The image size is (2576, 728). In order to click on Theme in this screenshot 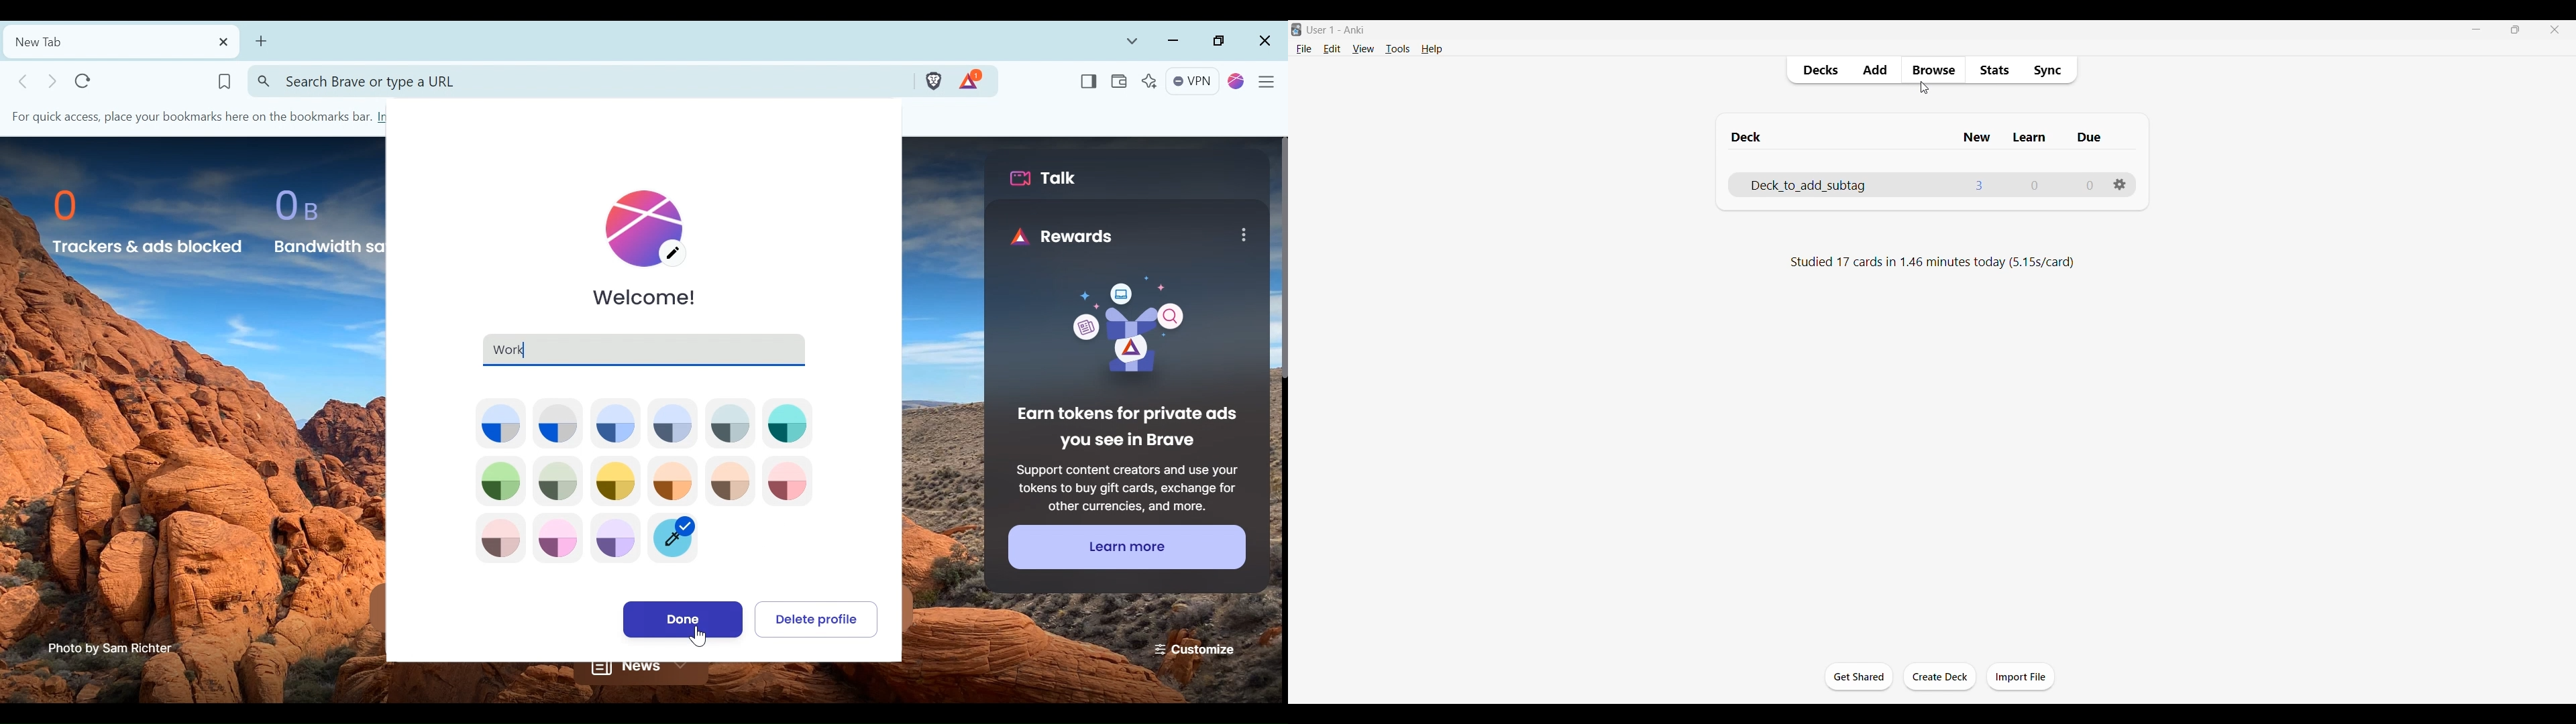, I will do `click(500, 422)`.